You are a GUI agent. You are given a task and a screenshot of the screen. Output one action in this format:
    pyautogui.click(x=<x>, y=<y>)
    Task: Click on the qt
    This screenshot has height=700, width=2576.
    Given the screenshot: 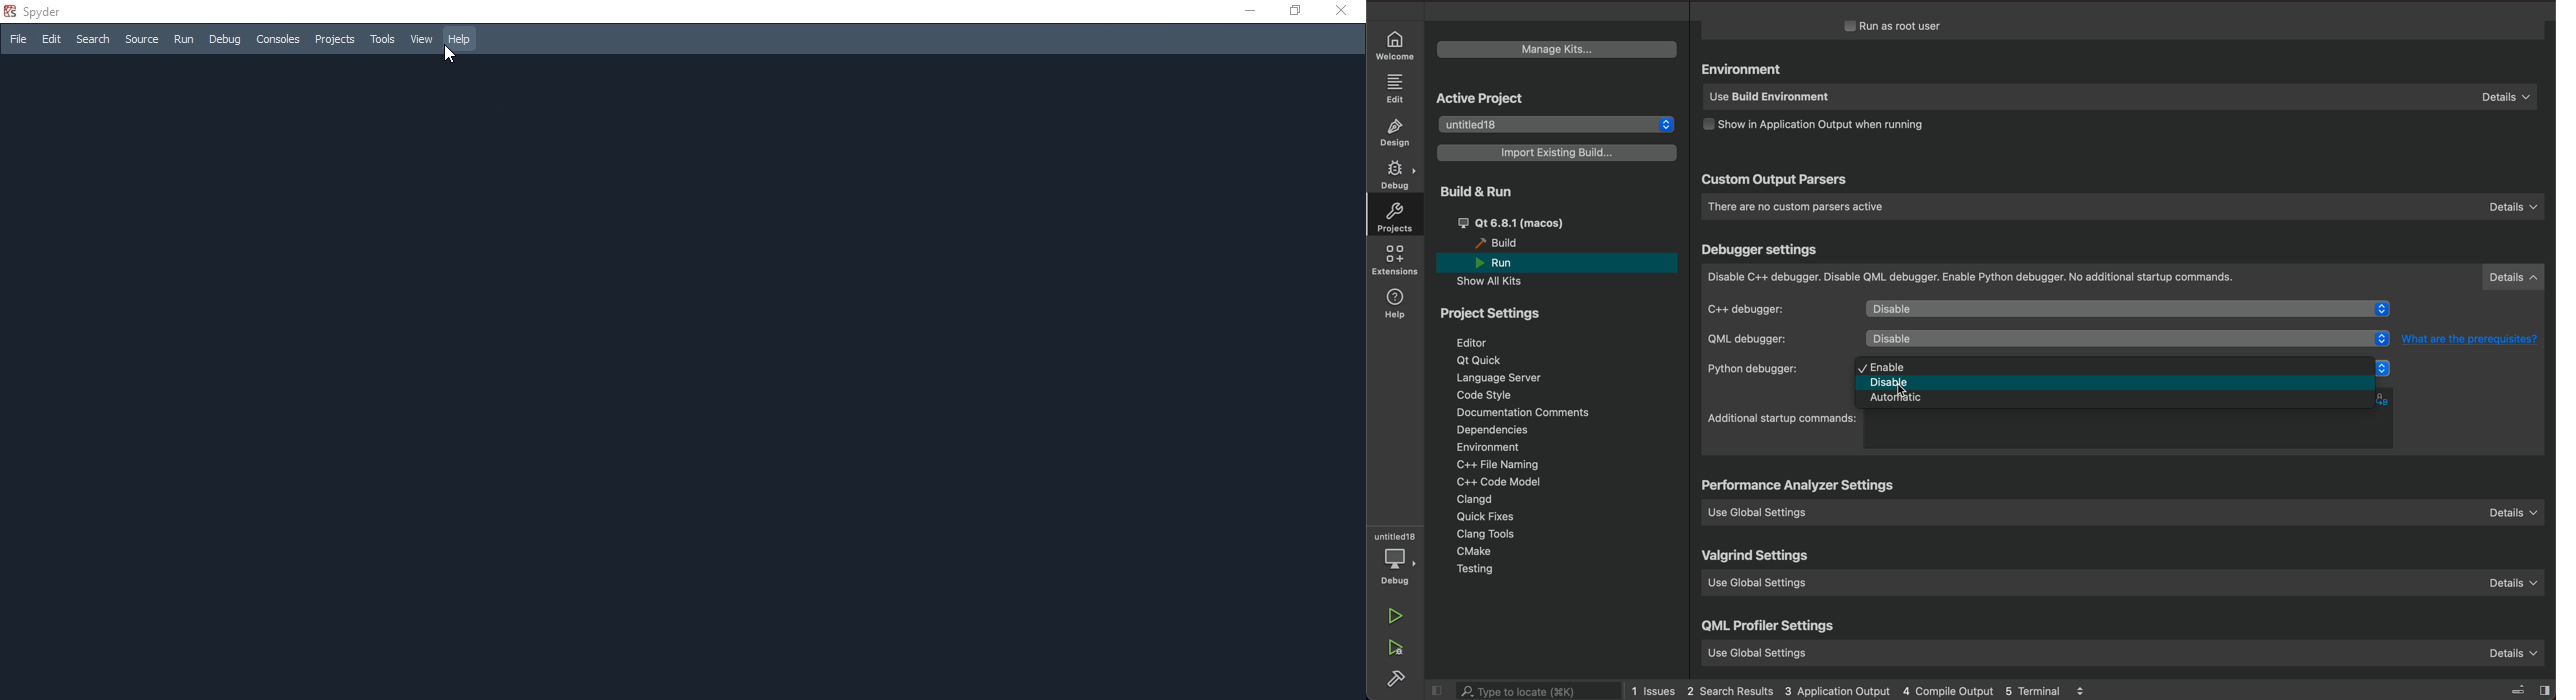 What is the action you would take?
    pyautogui.click(x=1532, y=222)
    